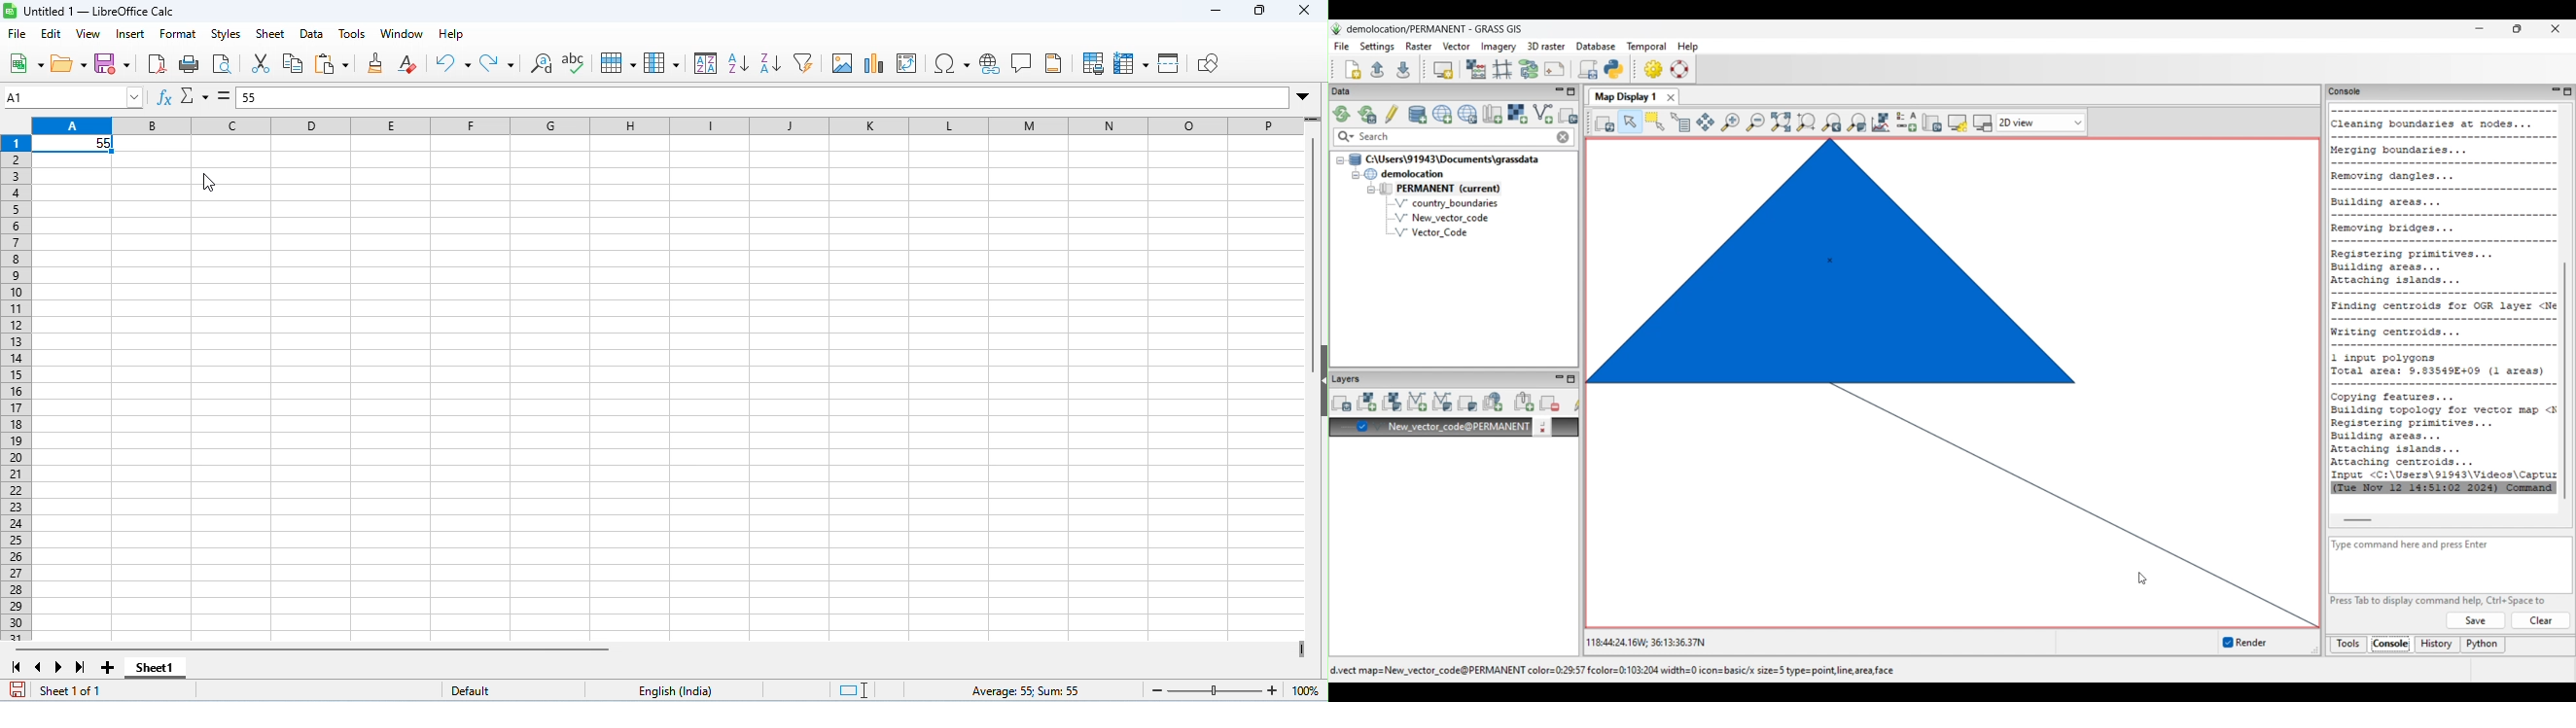 The image size is (2576, 728). What do you see at coordinates (804, 63) in the screenshot?
I see `filter` at bounding box center [804, 63].